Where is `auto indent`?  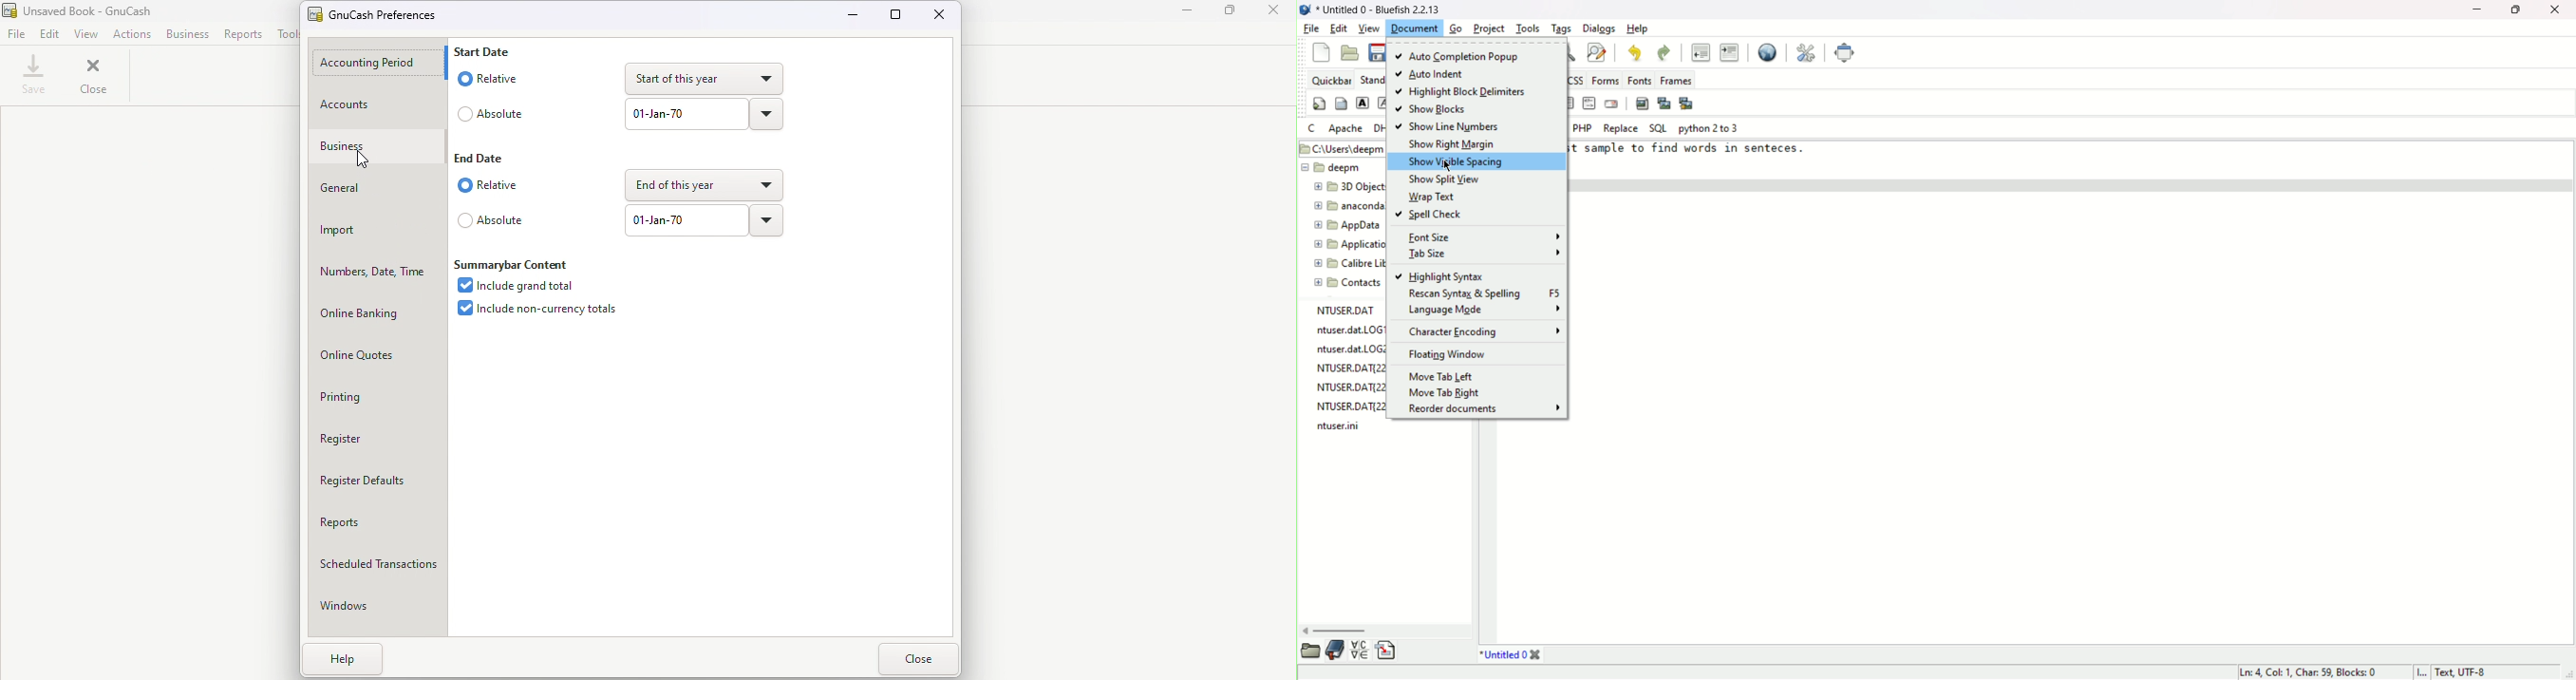 auto indent is located at coordinates (1444, 74).